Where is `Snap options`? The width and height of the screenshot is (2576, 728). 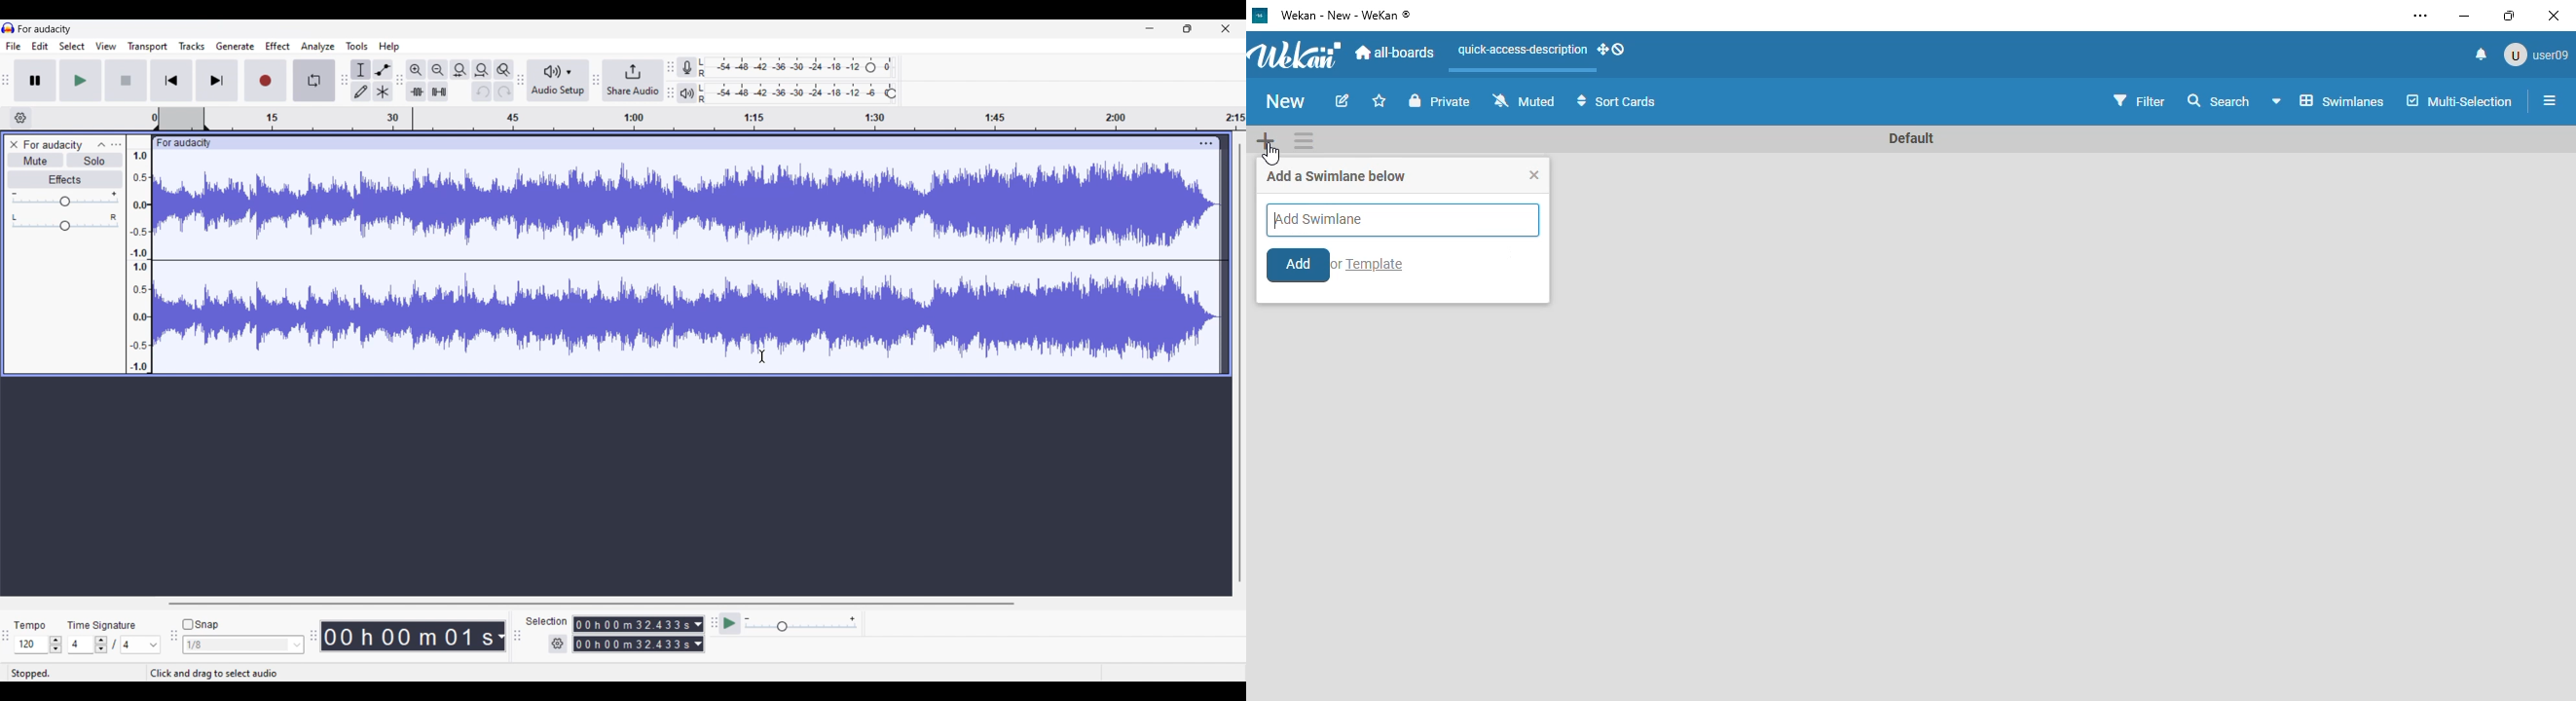 Snap options is located at coordinates (243, 645).